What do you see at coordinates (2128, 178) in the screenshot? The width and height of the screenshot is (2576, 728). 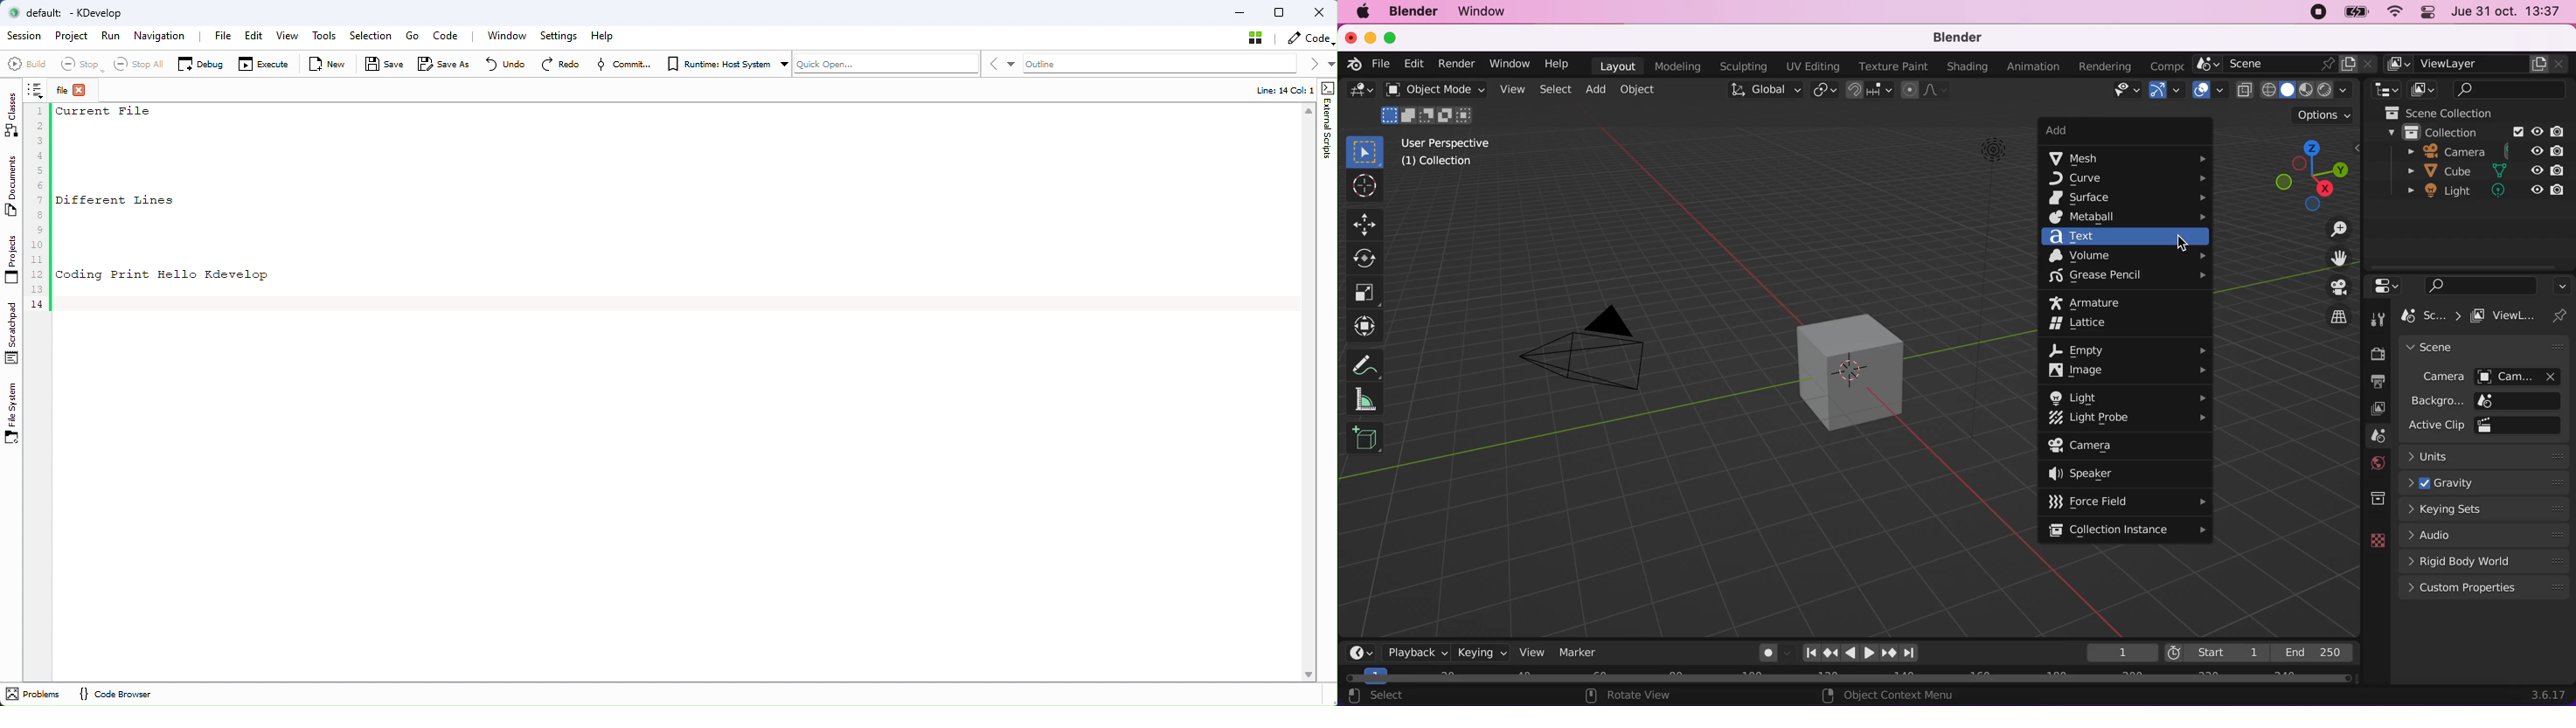 I see `curve` at bounding box center [2128, 178].